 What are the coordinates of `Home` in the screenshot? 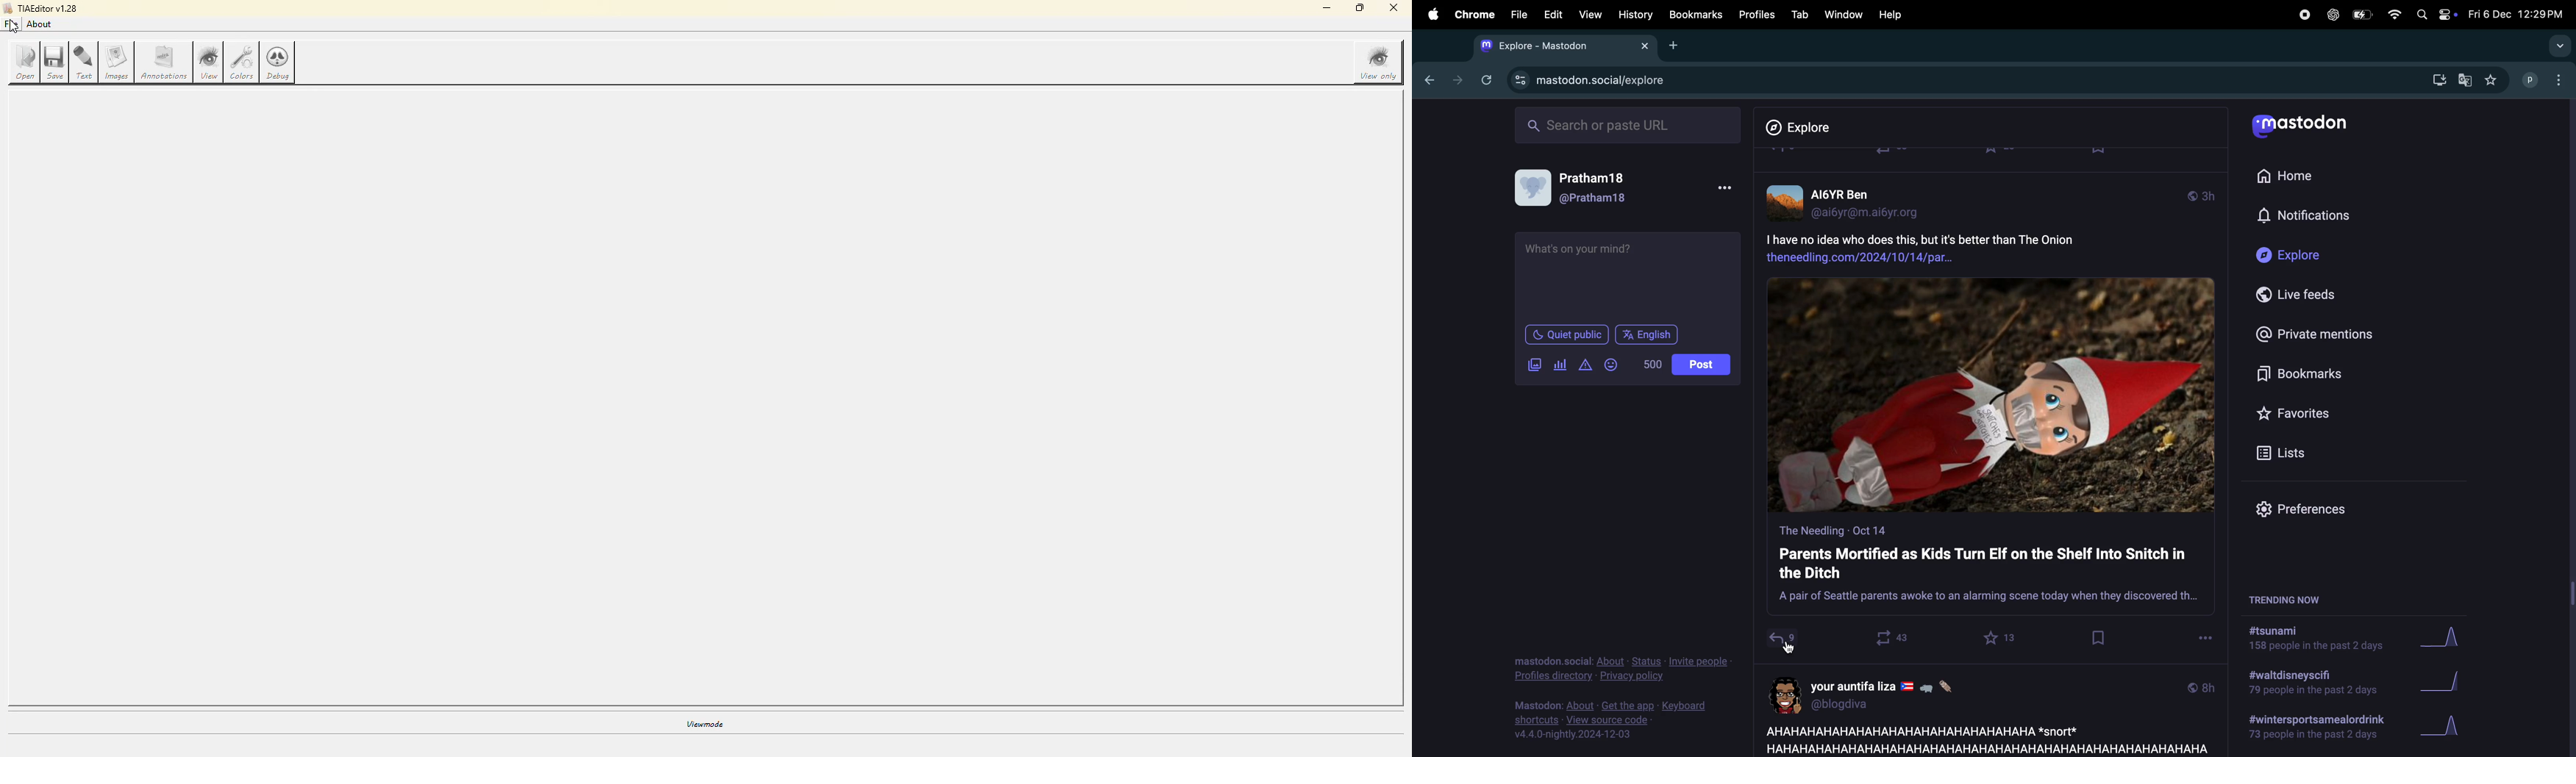 It's located at (2291, 174).